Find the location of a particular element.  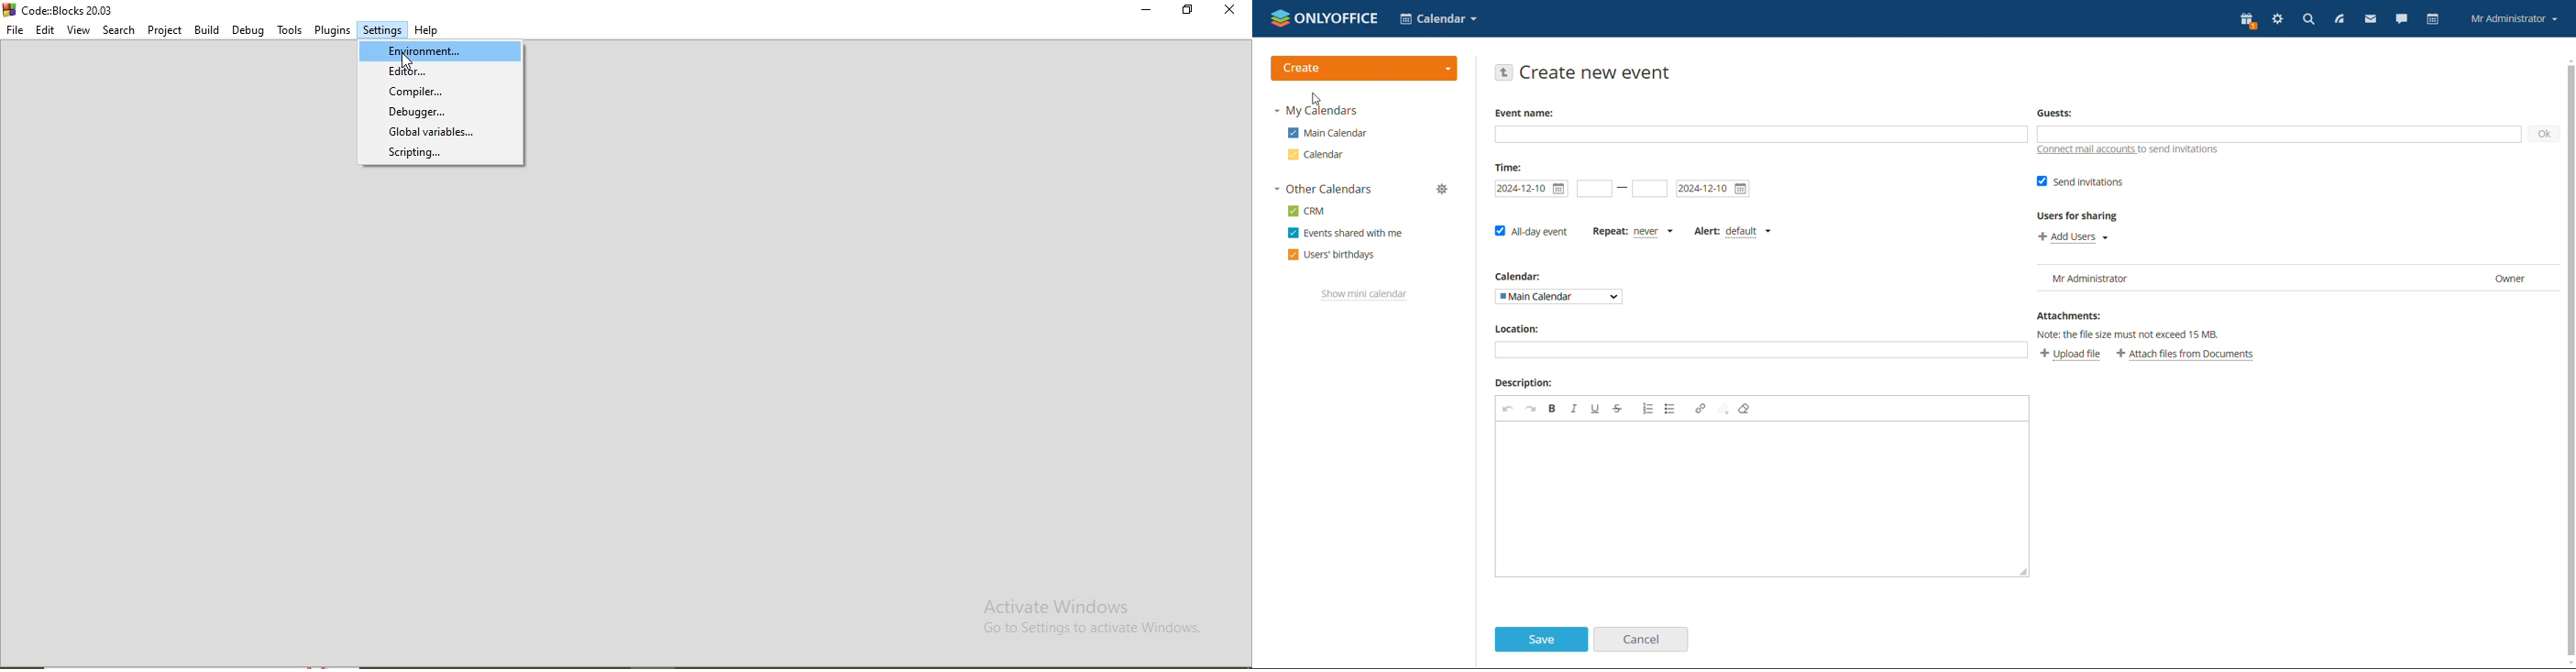

 Code:Blocks 20.03 is located at coordinates (66, 8).